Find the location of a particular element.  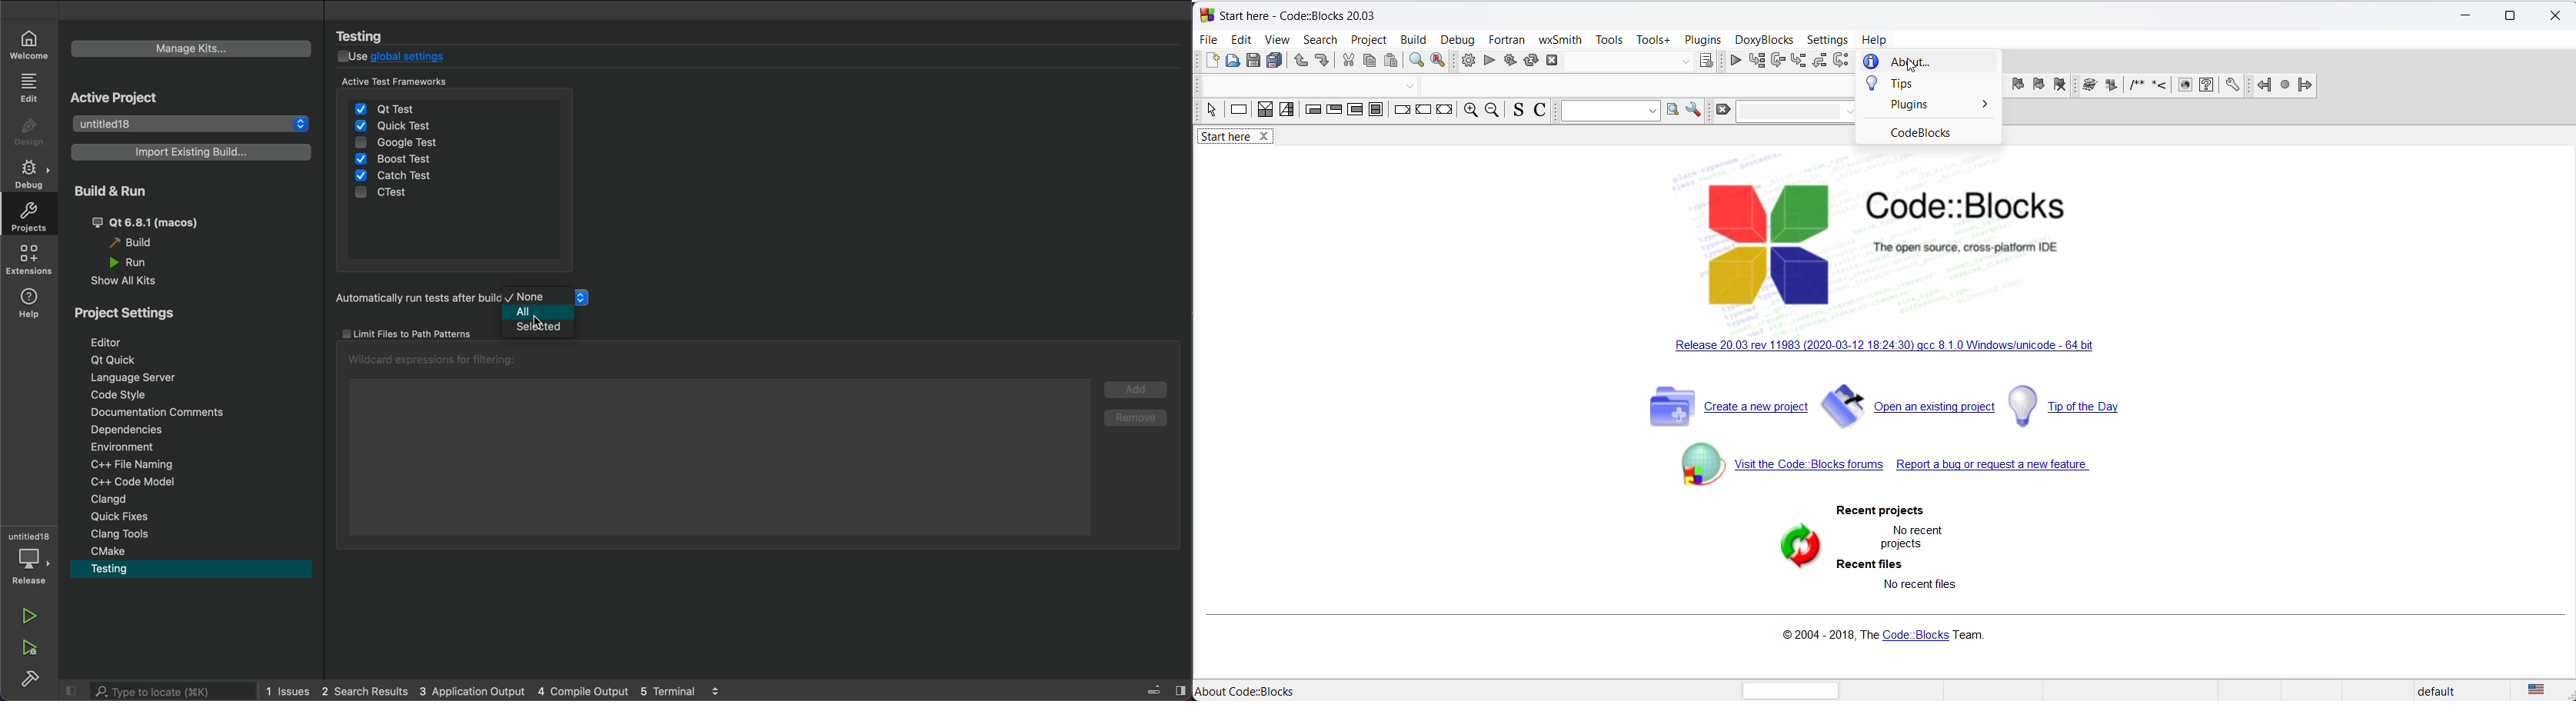

jump forward is located at coordinates (2315, 83).